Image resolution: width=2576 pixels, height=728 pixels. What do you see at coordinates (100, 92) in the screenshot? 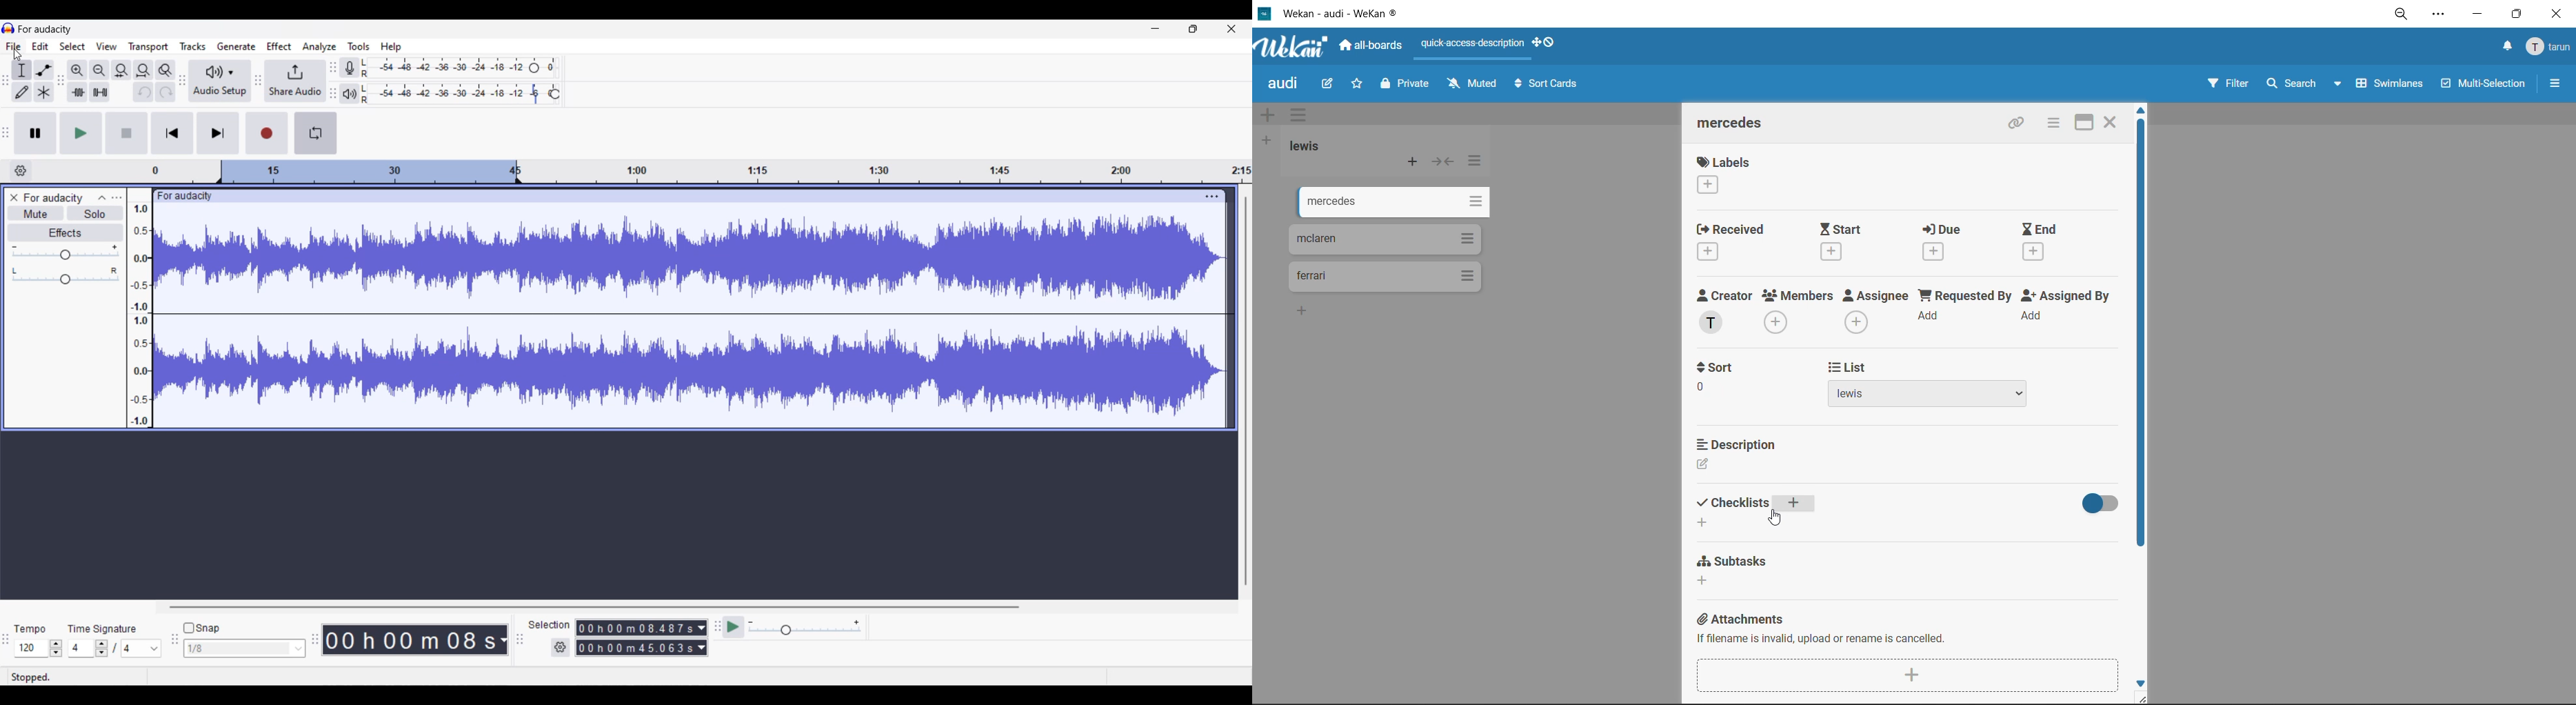
I see `Silence audio selection` at bounding box center [100, 92].